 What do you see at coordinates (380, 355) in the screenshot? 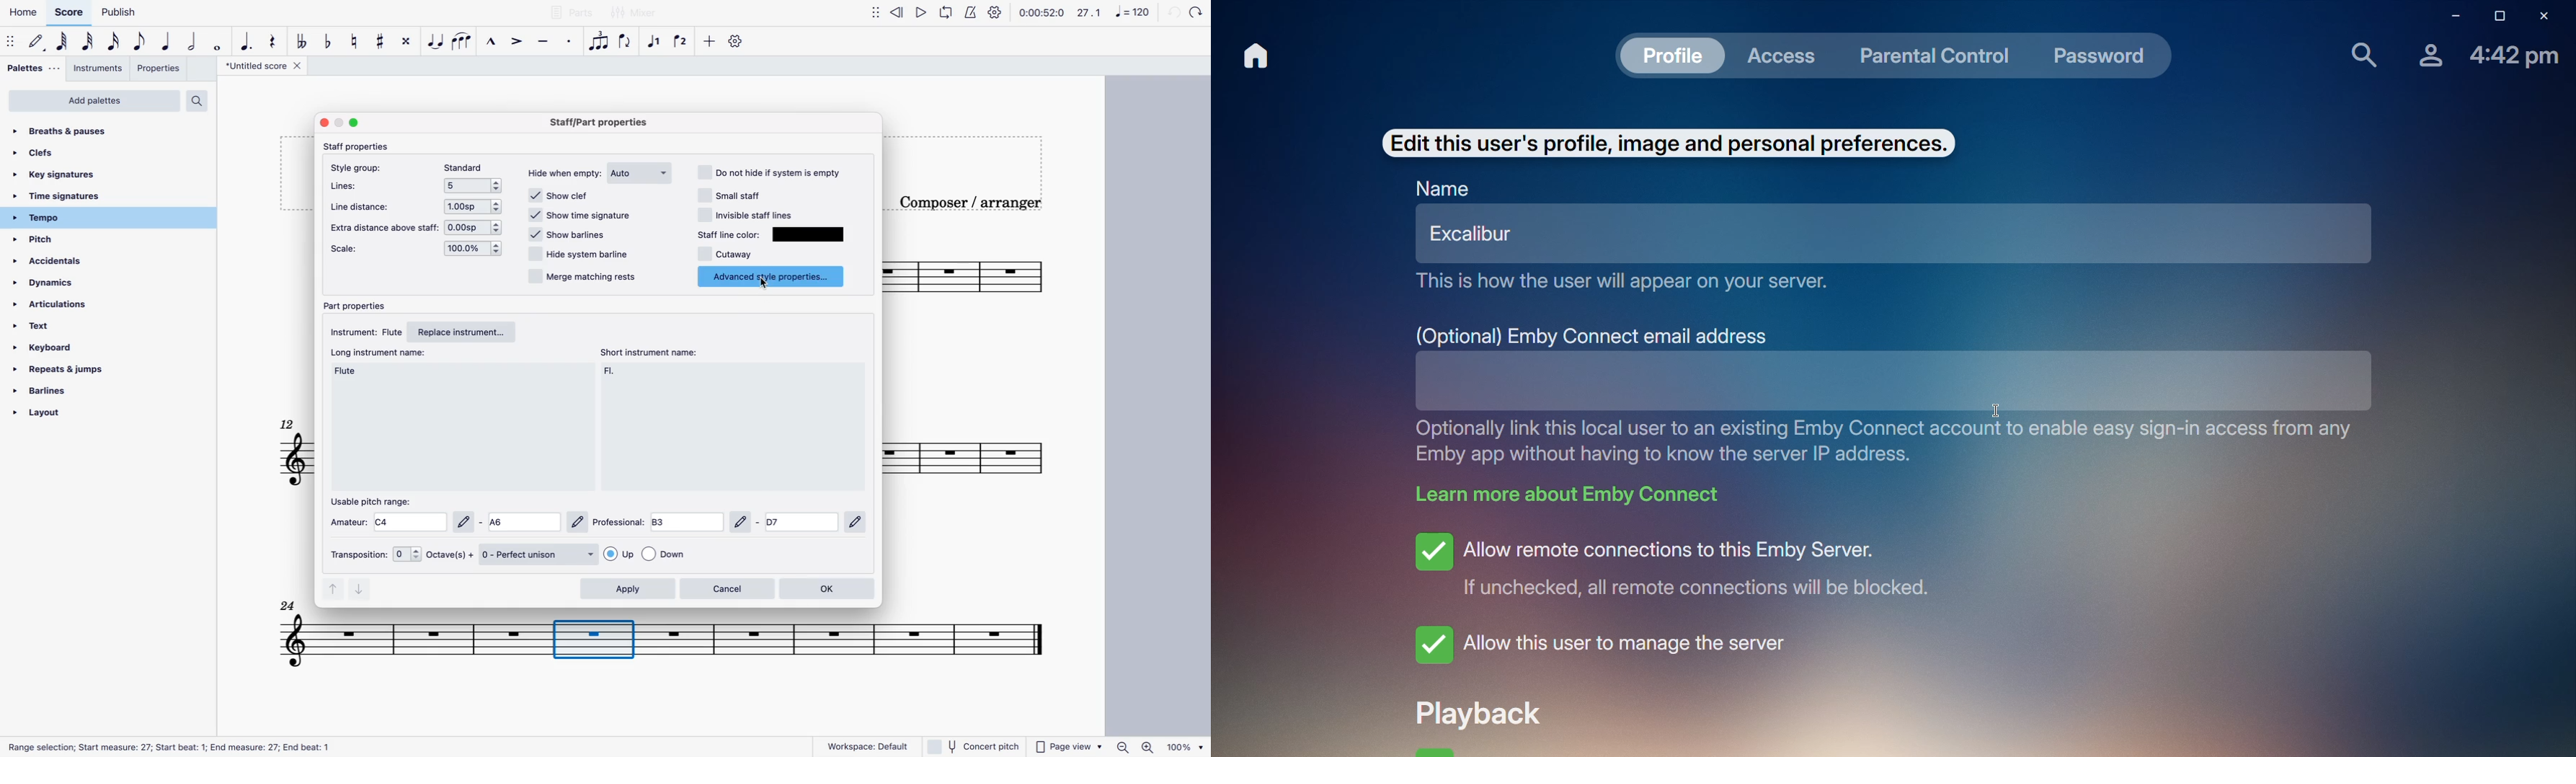
I see `long instrument name` at bounding box center [380, 355].